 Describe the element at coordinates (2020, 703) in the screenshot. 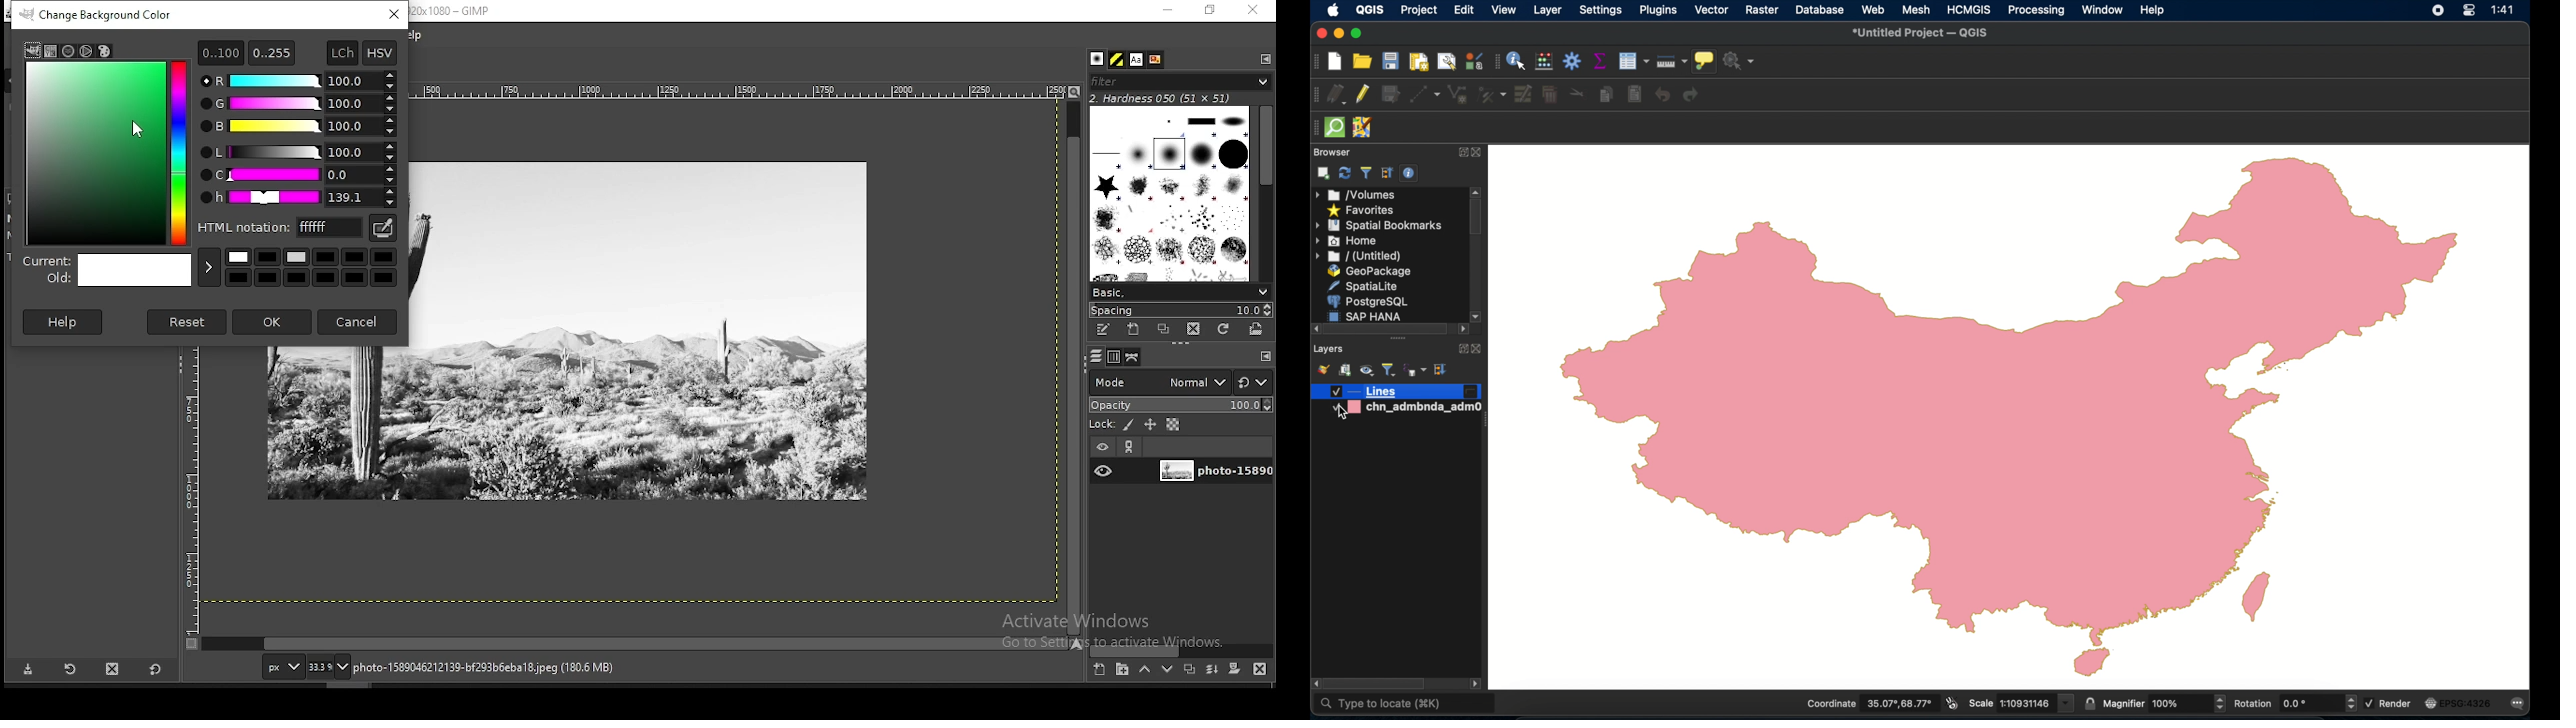

I see `scale` at that location.